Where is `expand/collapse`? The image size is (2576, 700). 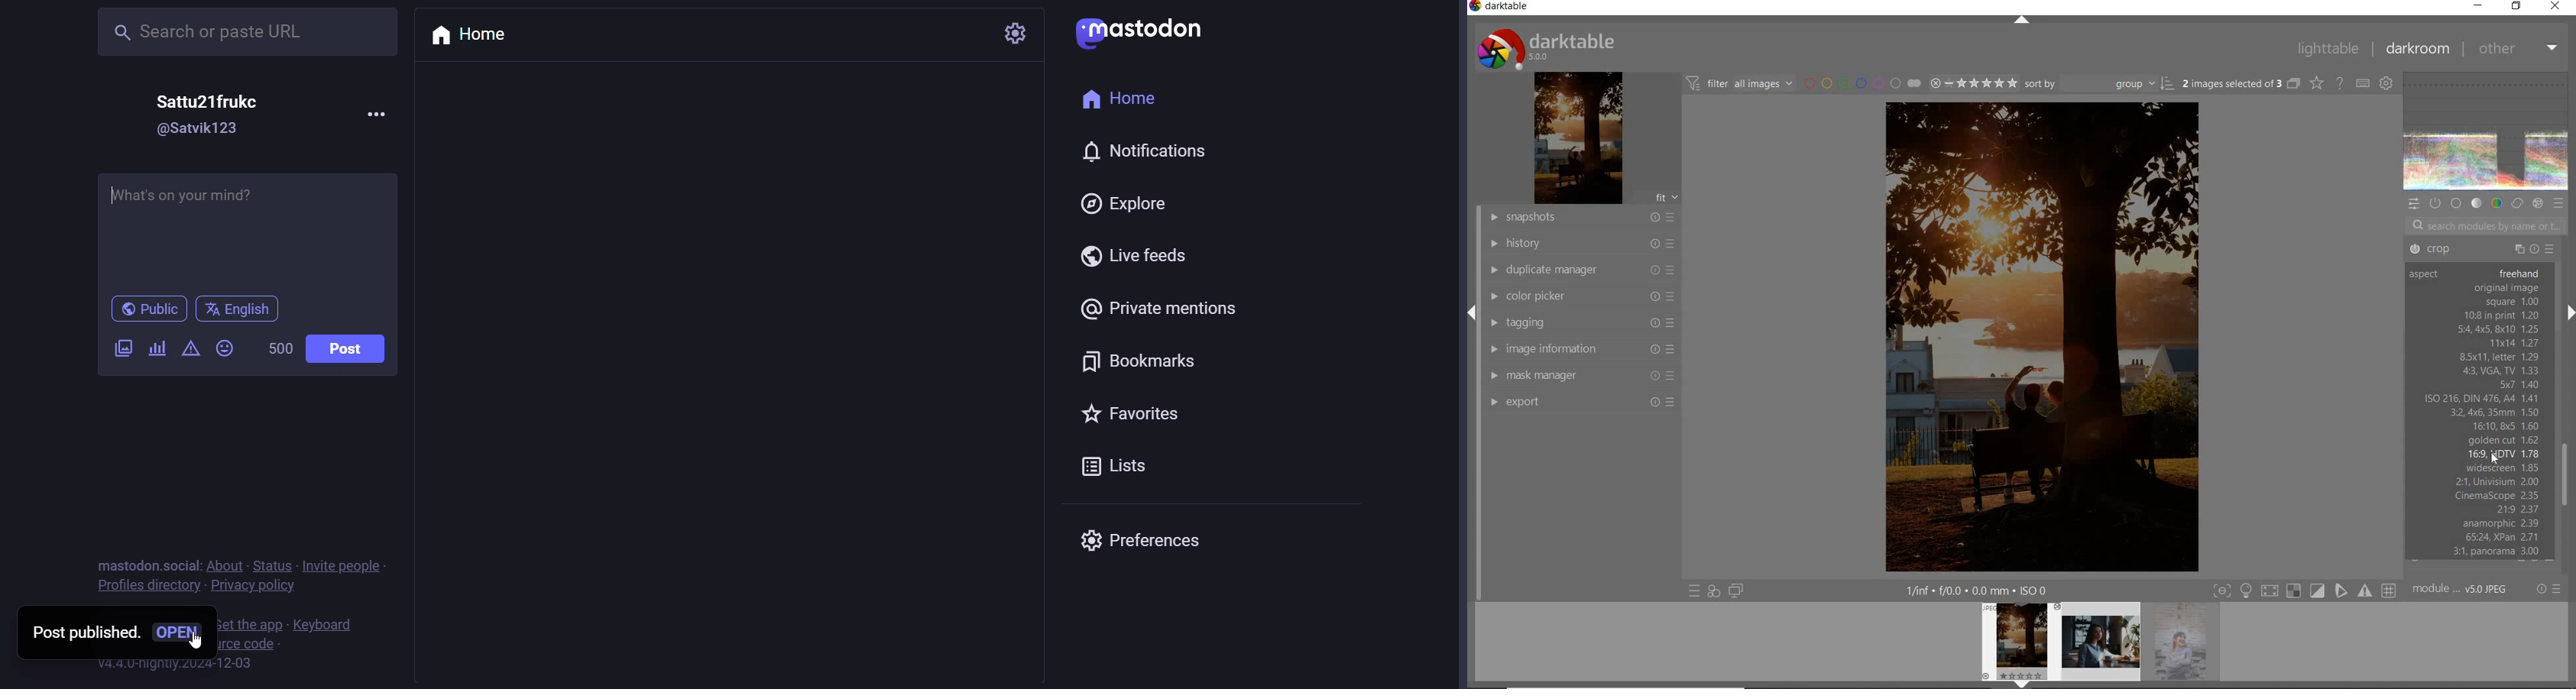
expand/collapse is located at coordinates (2570, 312).